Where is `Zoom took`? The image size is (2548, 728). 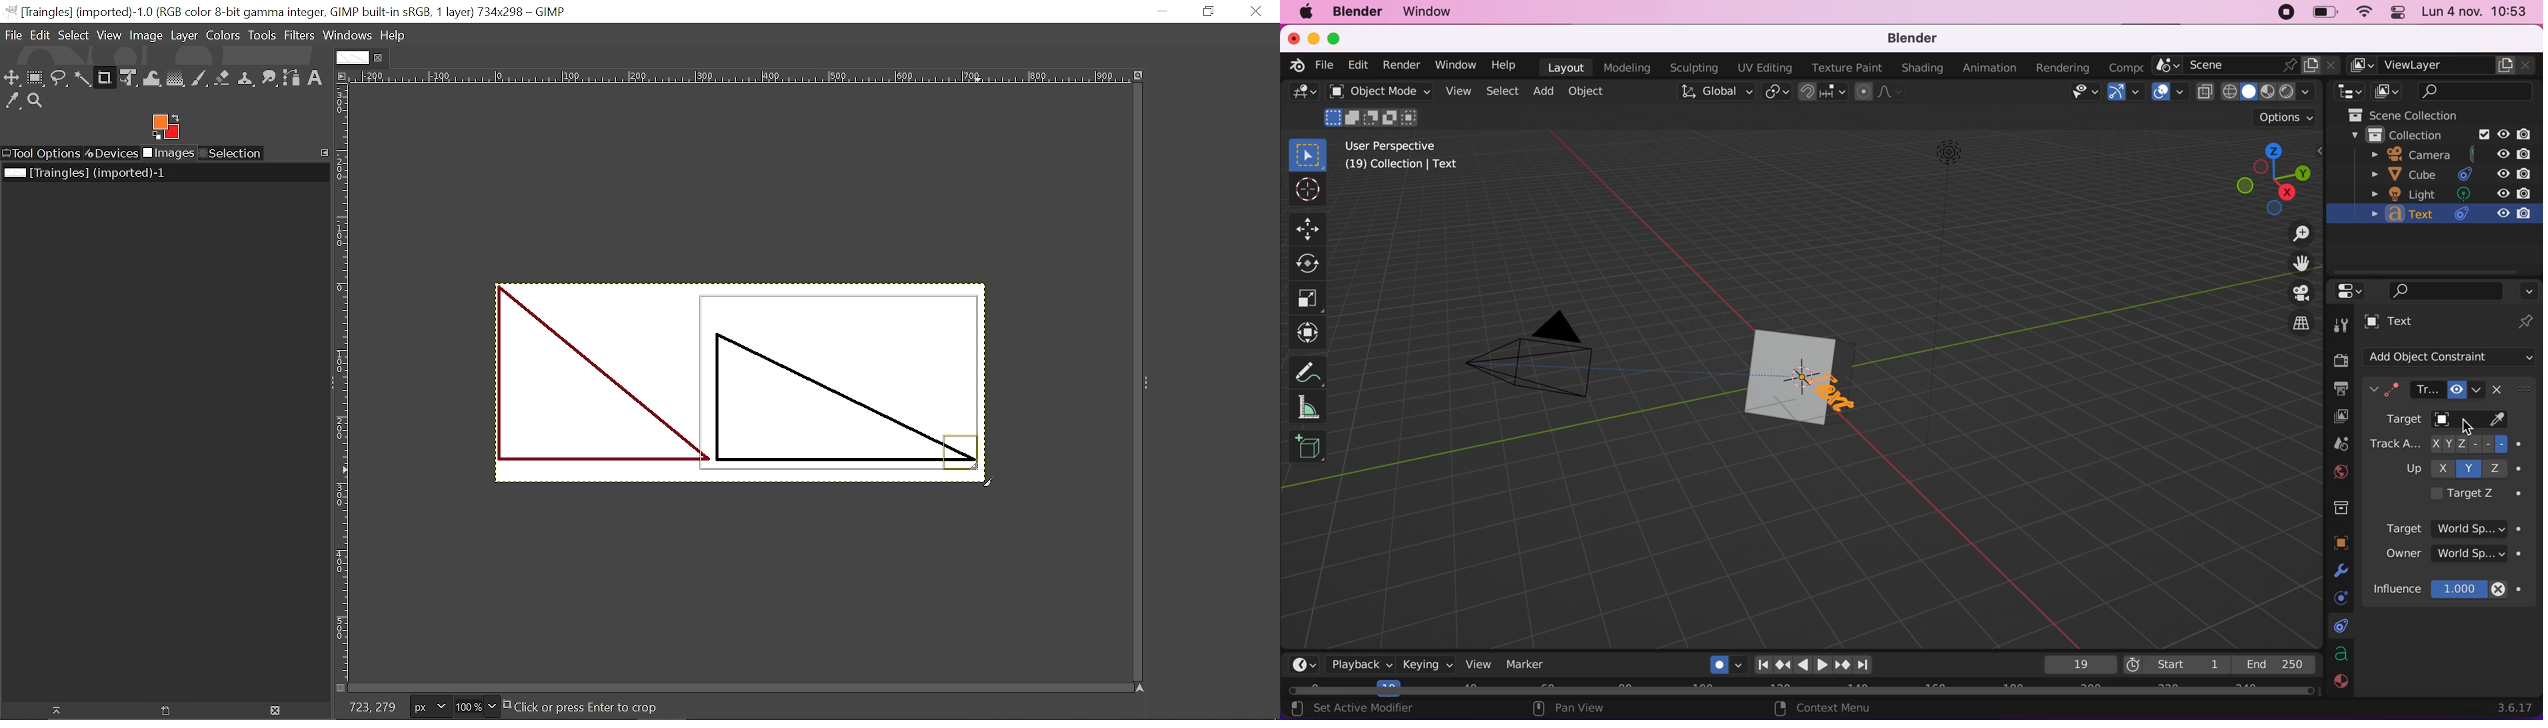
Zoom took is located at coordinates (36, 101).